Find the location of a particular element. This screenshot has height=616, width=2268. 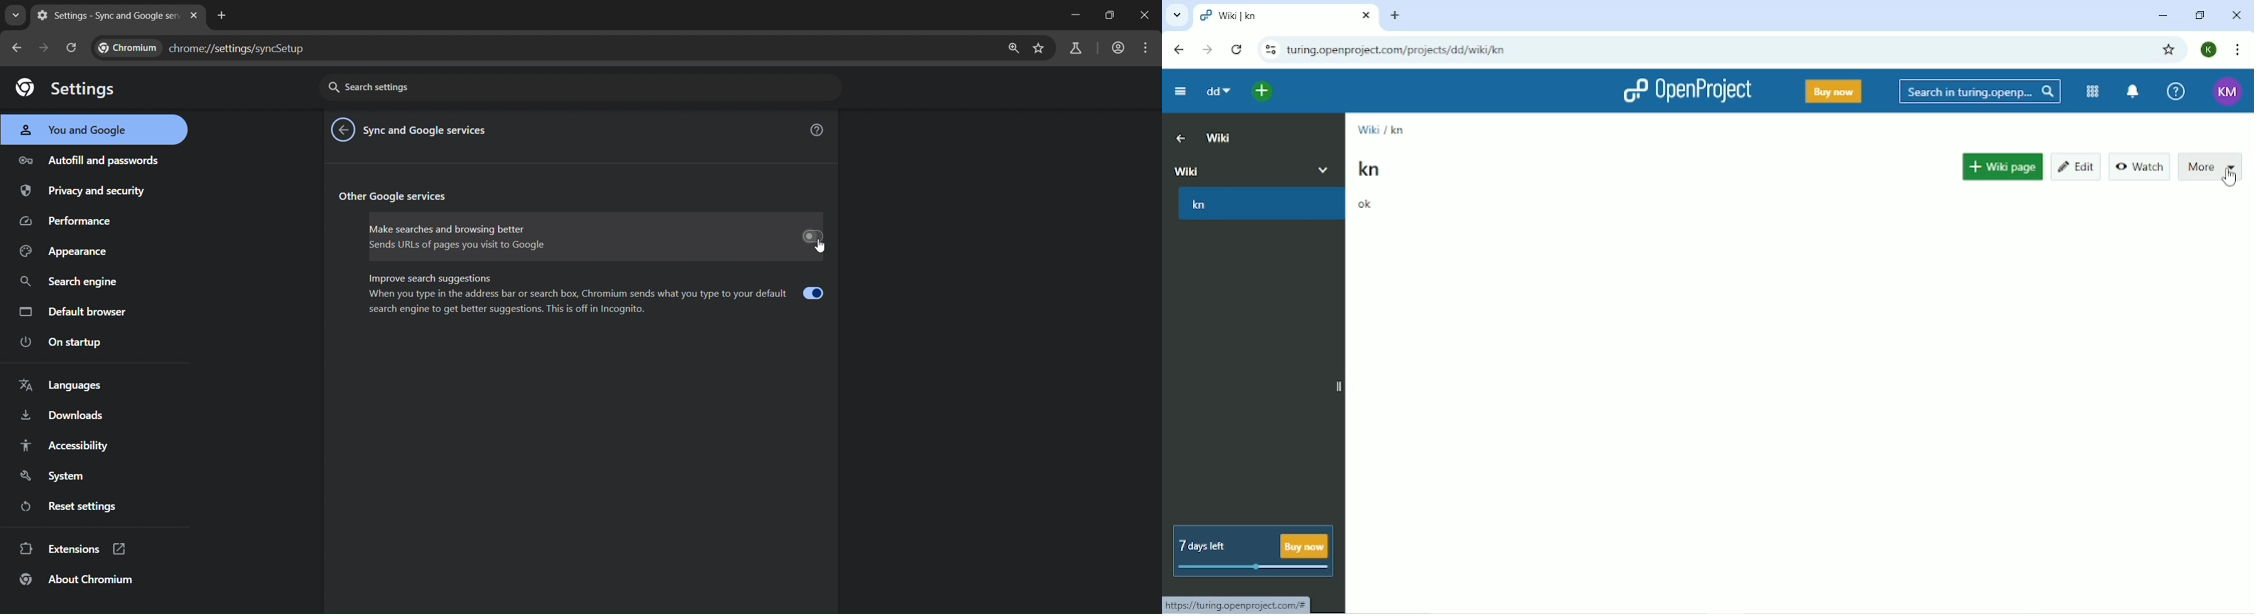

Cursor is located at coordinates (2230, 180).